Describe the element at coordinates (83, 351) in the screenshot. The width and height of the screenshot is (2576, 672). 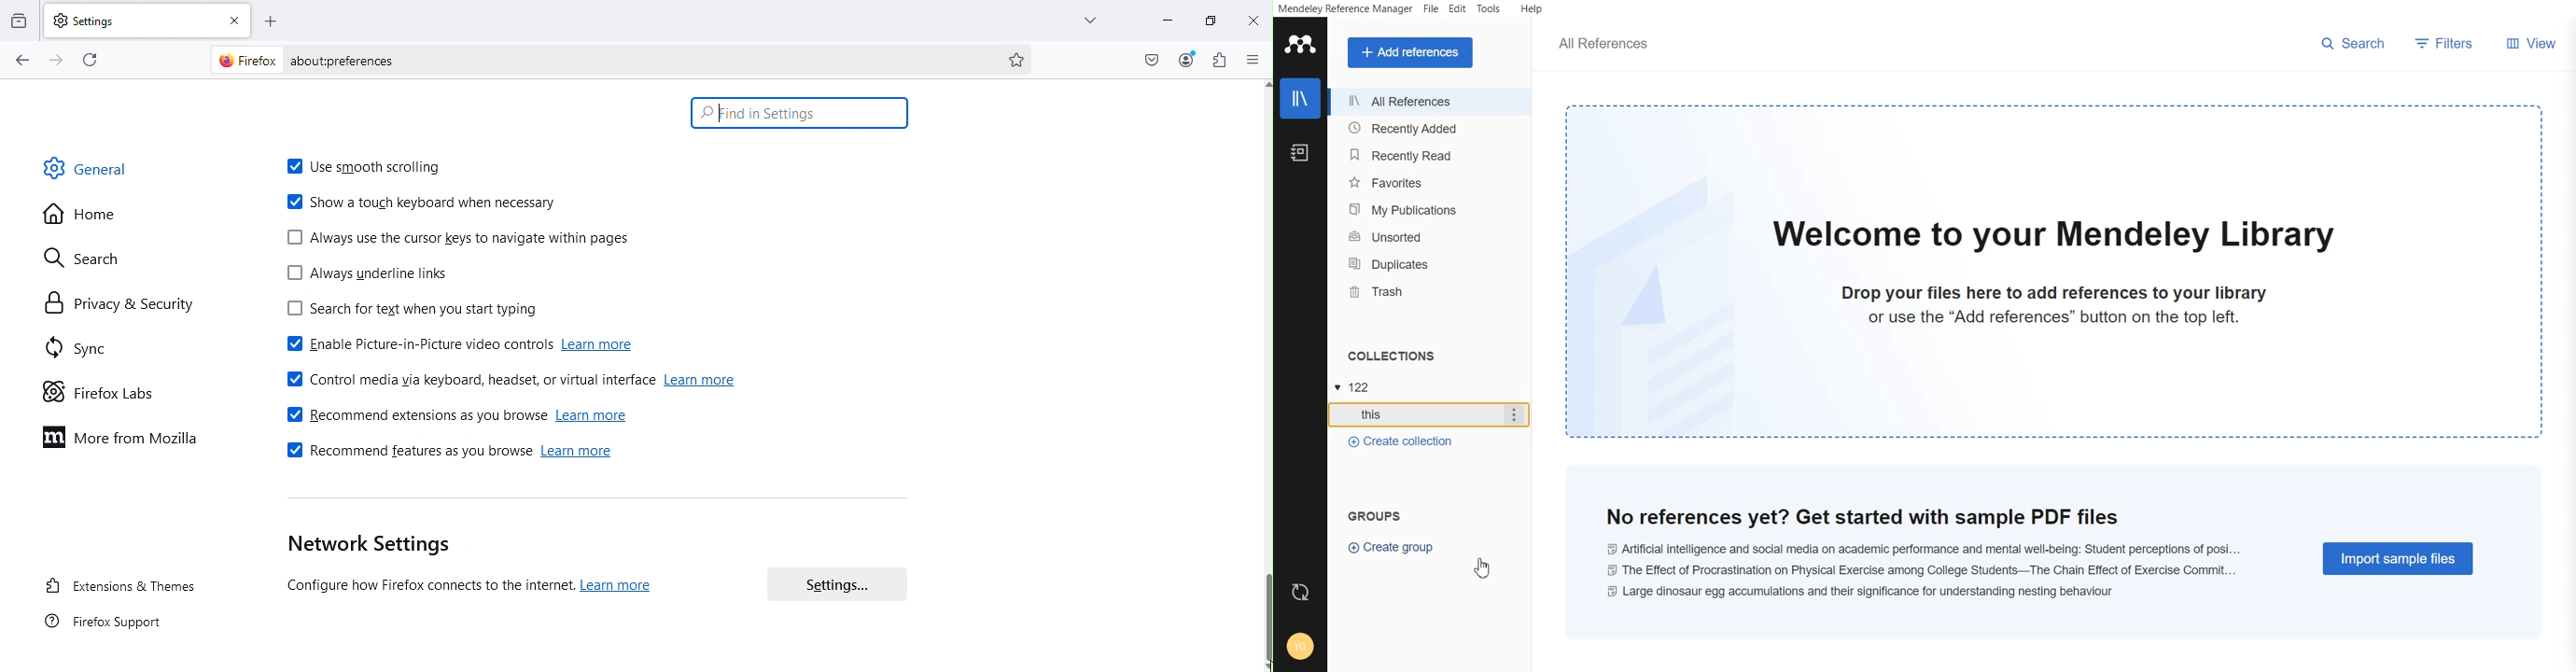
I see `SYnc` at that location.